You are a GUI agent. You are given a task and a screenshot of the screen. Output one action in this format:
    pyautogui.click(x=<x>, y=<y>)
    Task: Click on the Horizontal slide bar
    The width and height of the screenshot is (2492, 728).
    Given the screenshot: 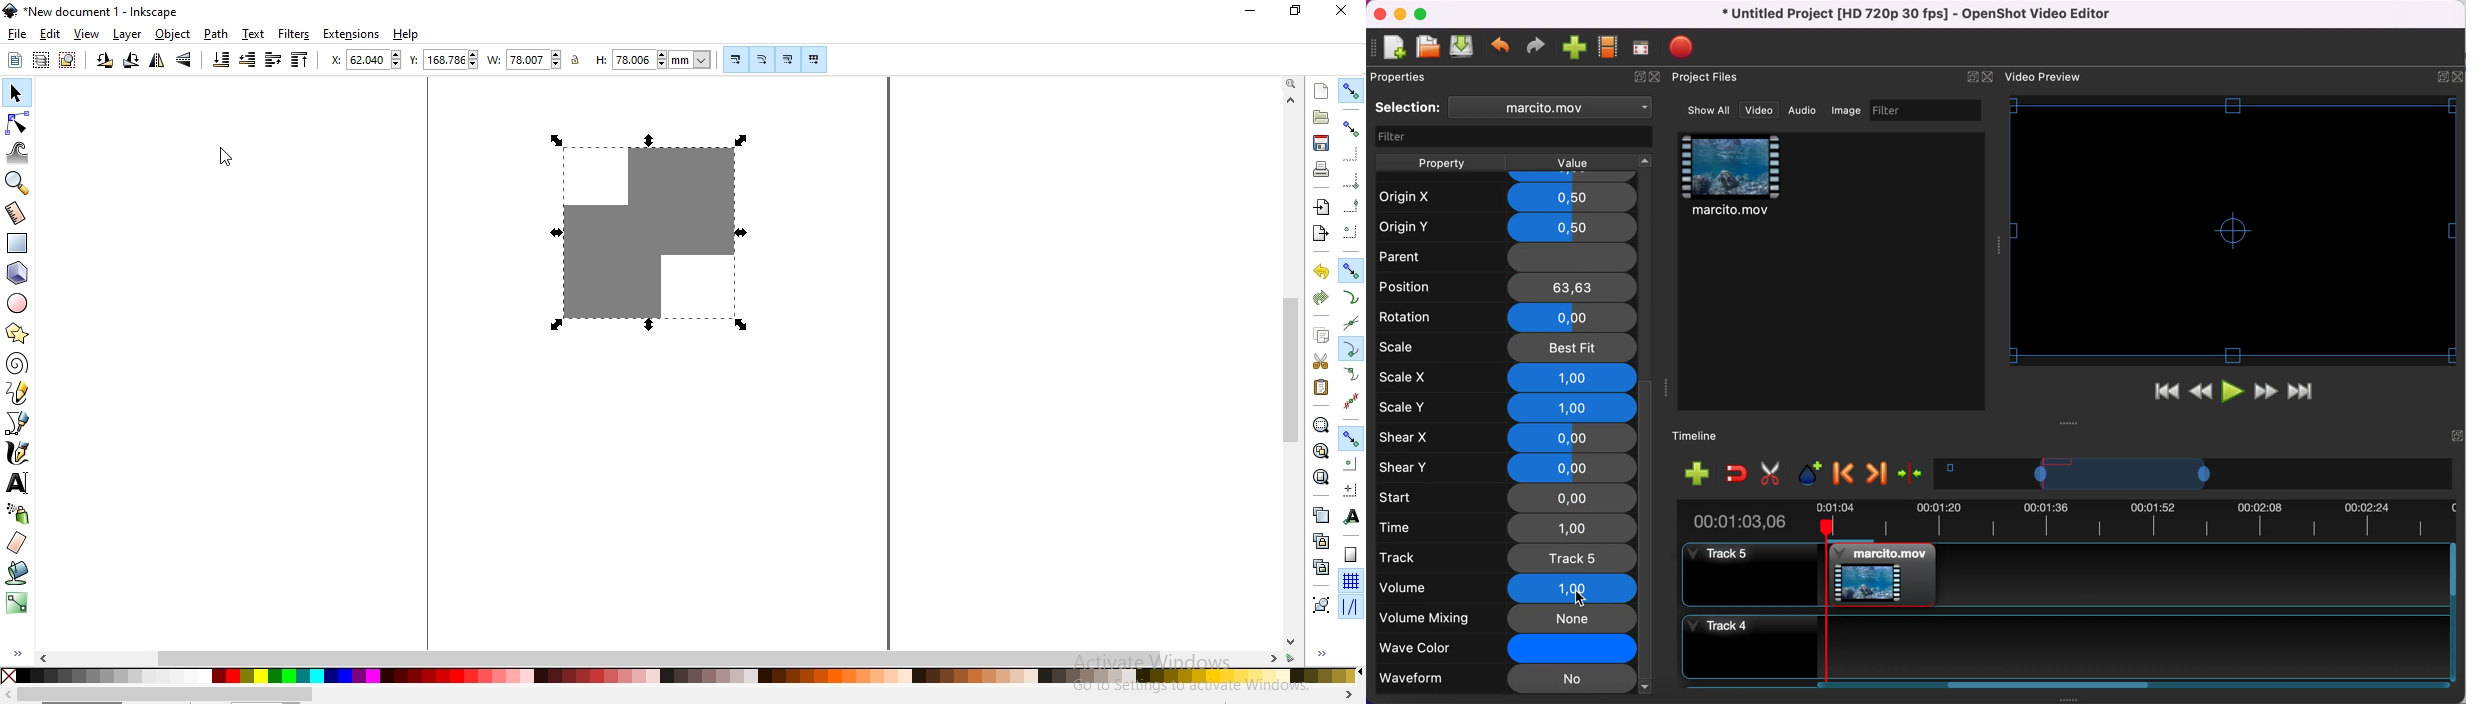 What is the action you would take?
    pyautogui.click(x=2049, y=684)
    